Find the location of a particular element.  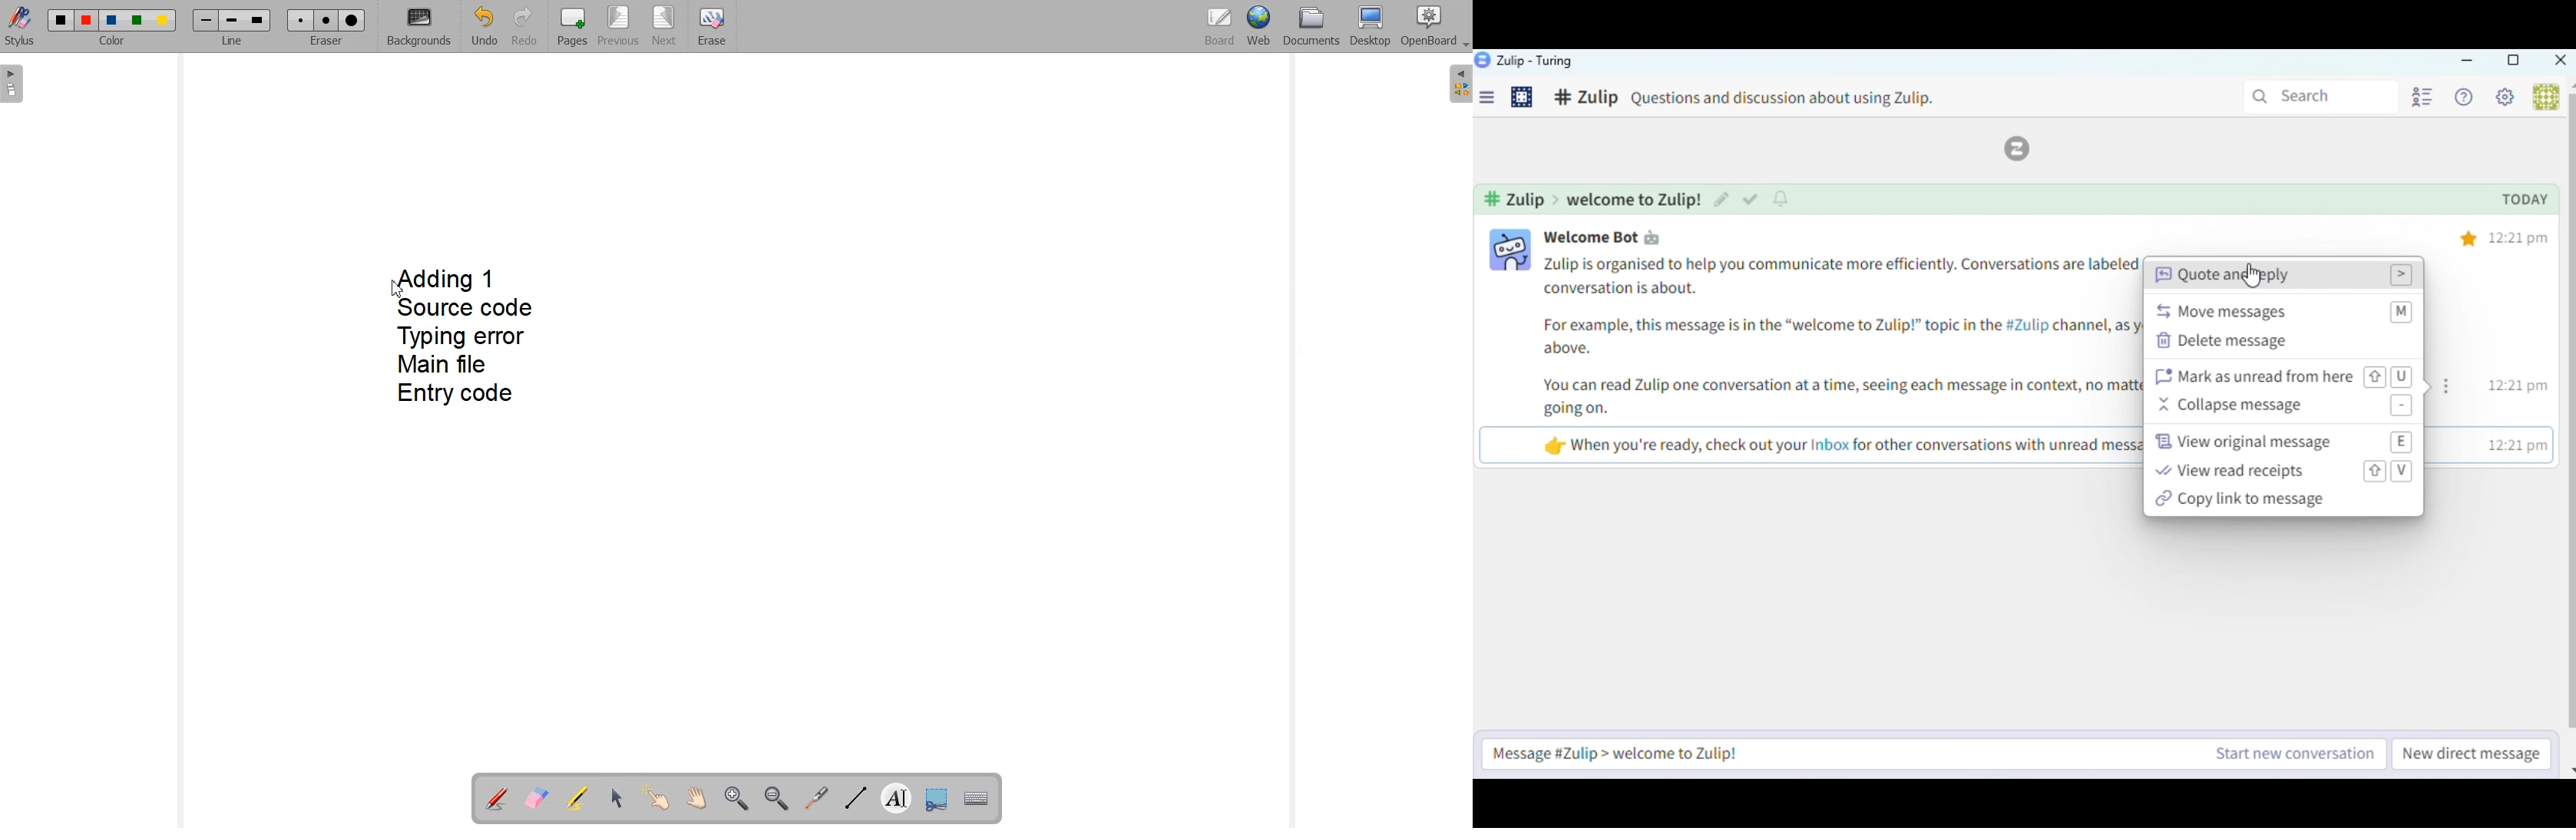

Color 5 is located at coordinates (164, 21).